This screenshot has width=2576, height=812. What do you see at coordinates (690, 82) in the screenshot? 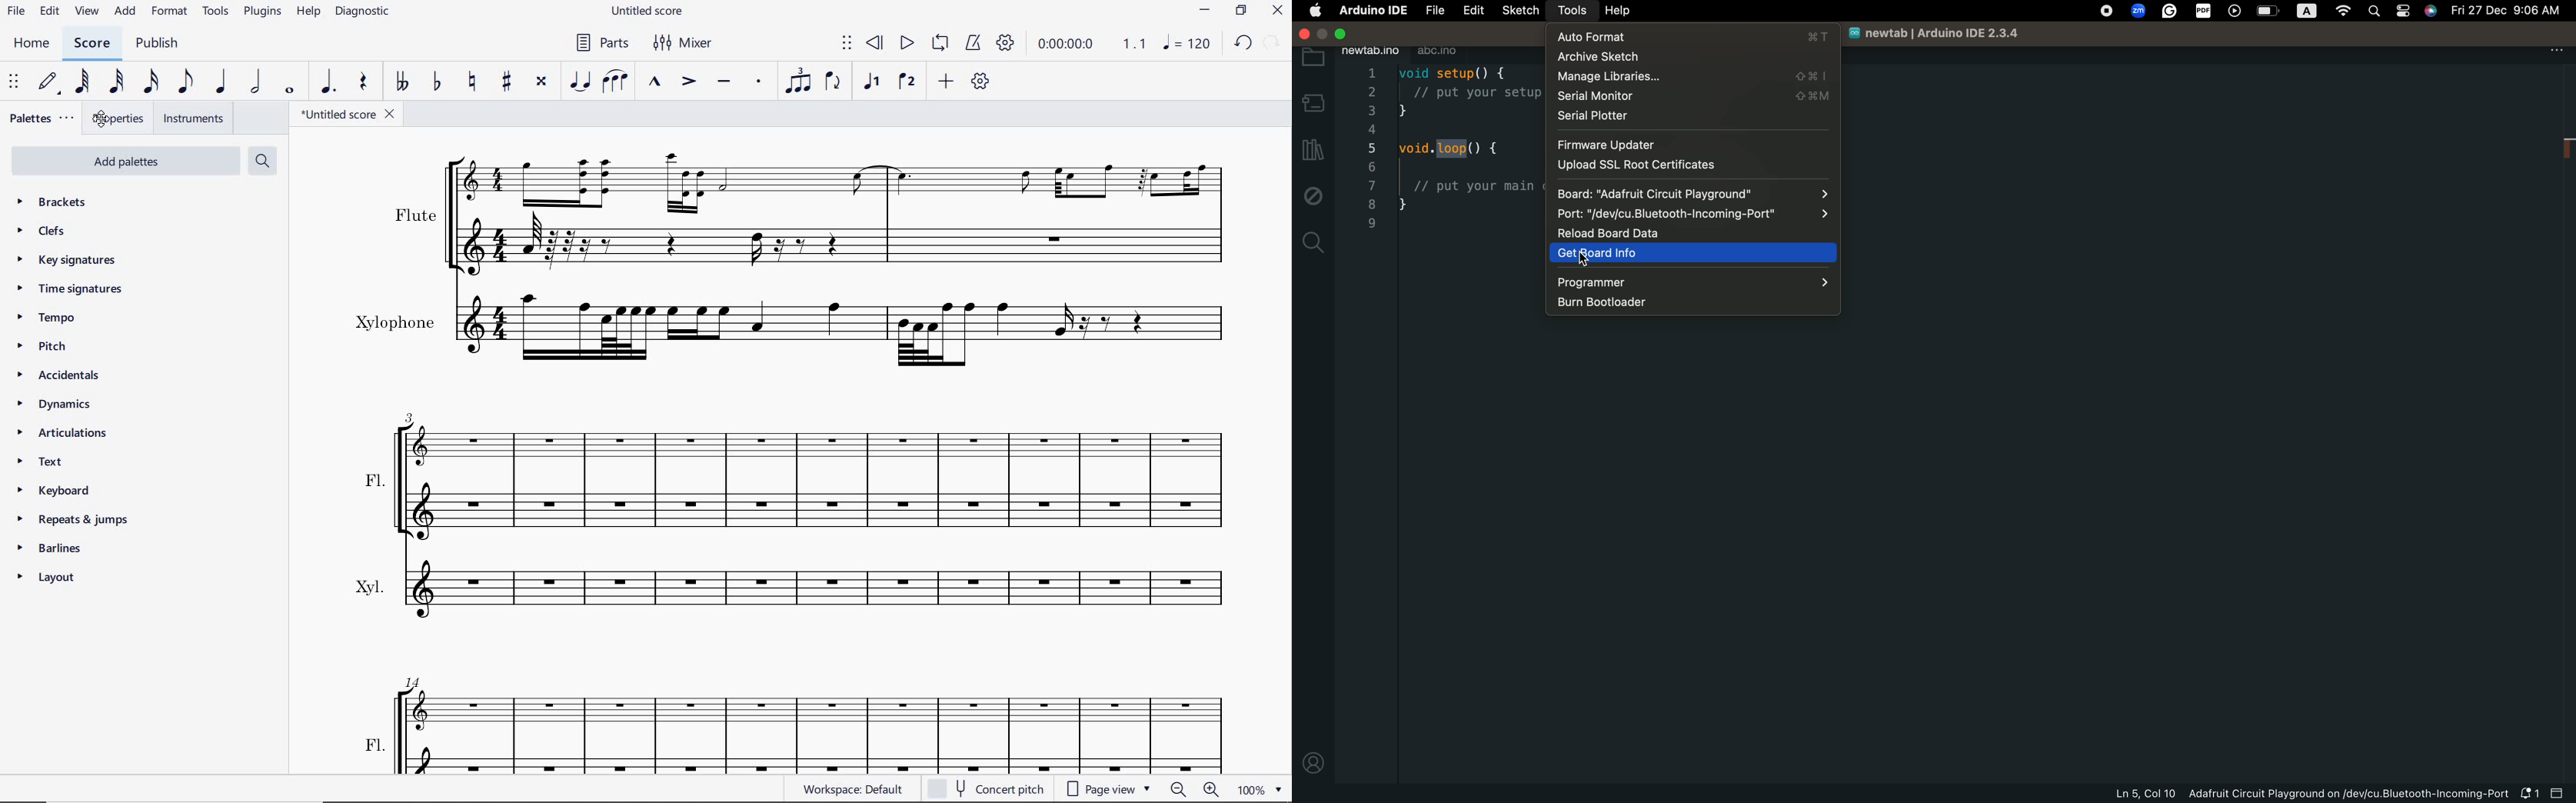
I see `ACCENT` at bounding box center [690, 82].